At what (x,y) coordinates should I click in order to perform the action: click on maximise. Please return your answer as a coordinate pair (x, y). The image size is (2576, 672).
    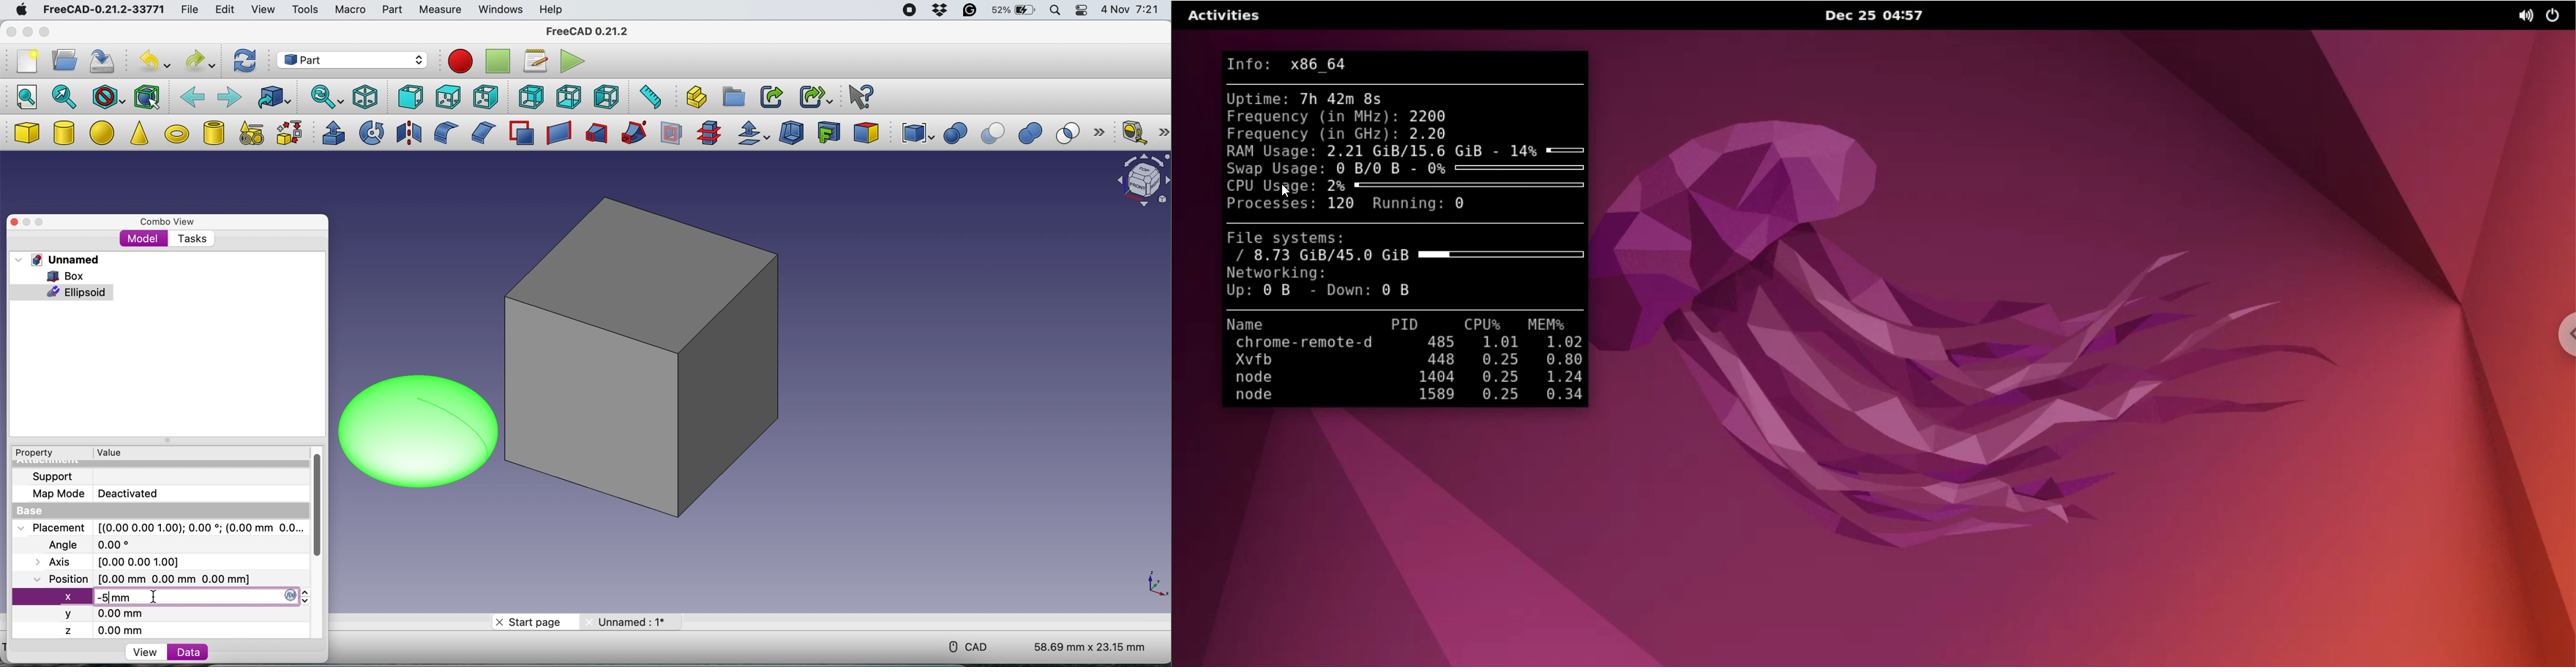
    Looking at the image, I should click on (45, 33).